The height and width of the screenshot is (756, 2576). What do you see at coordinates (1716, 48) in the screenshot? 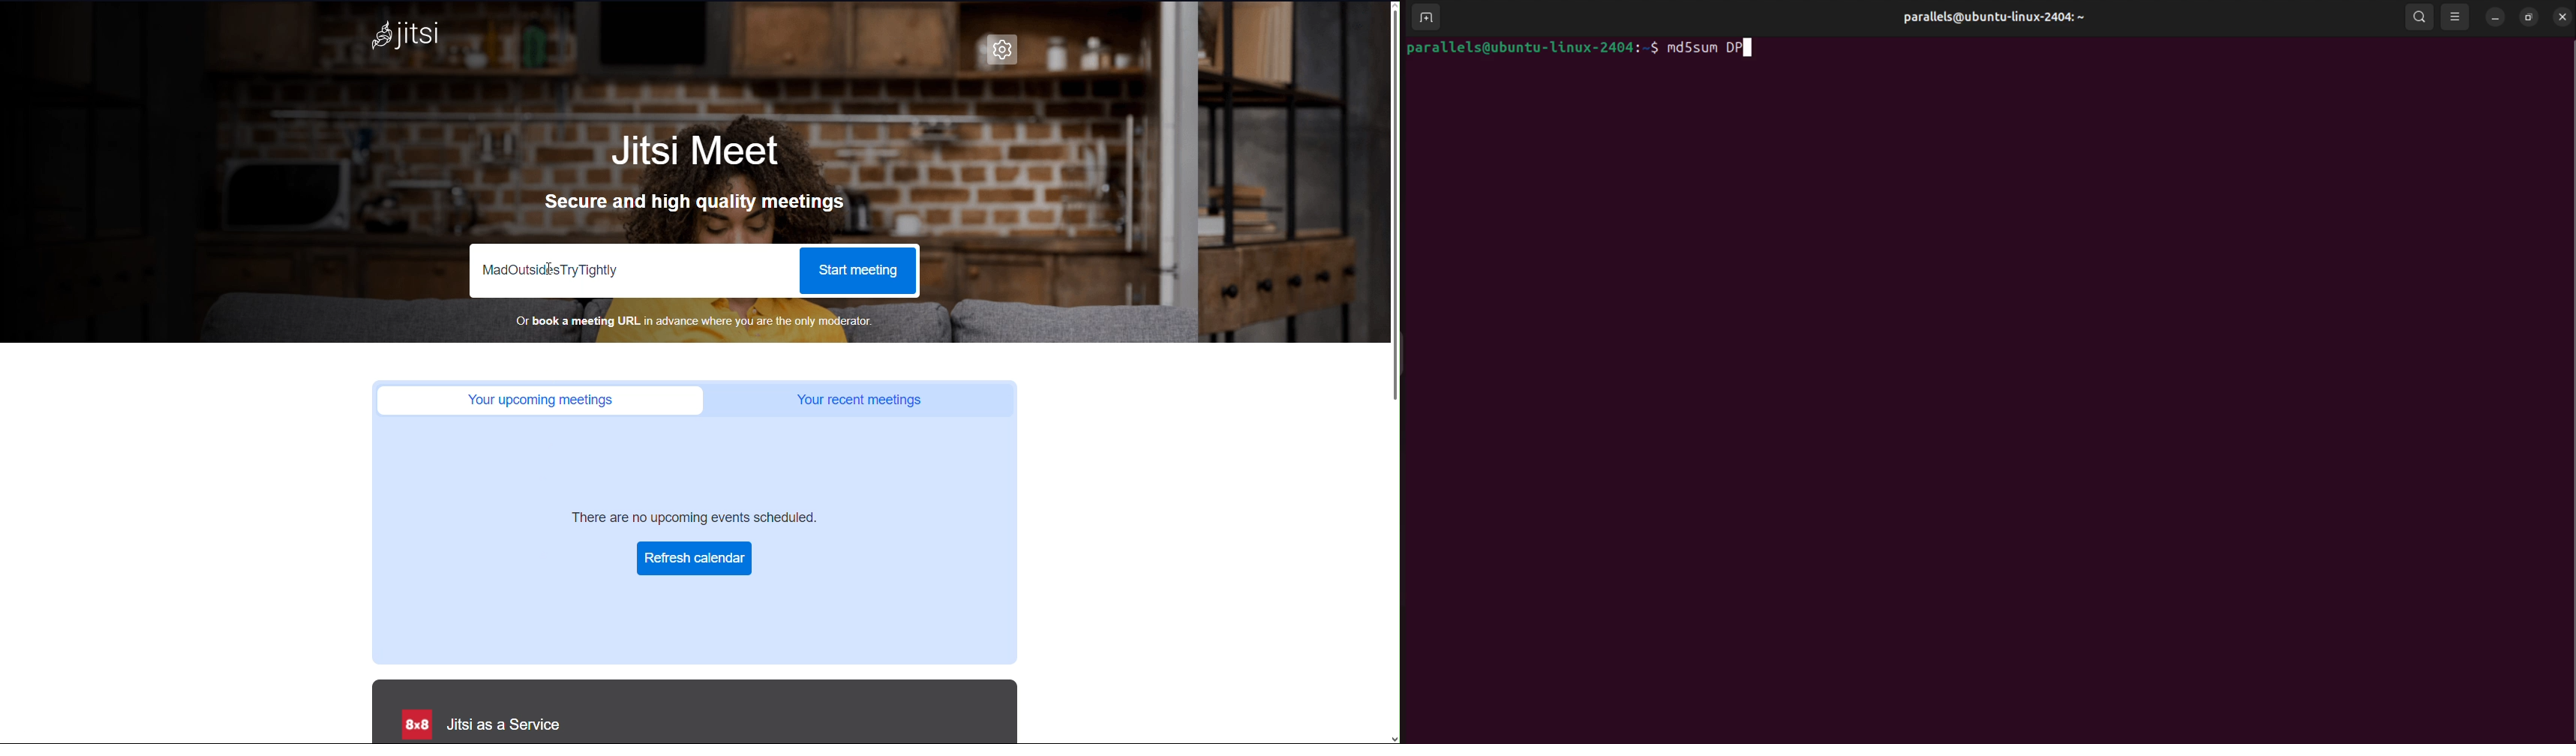
I see `md5sum filename` at bounding box center [1716, 48].